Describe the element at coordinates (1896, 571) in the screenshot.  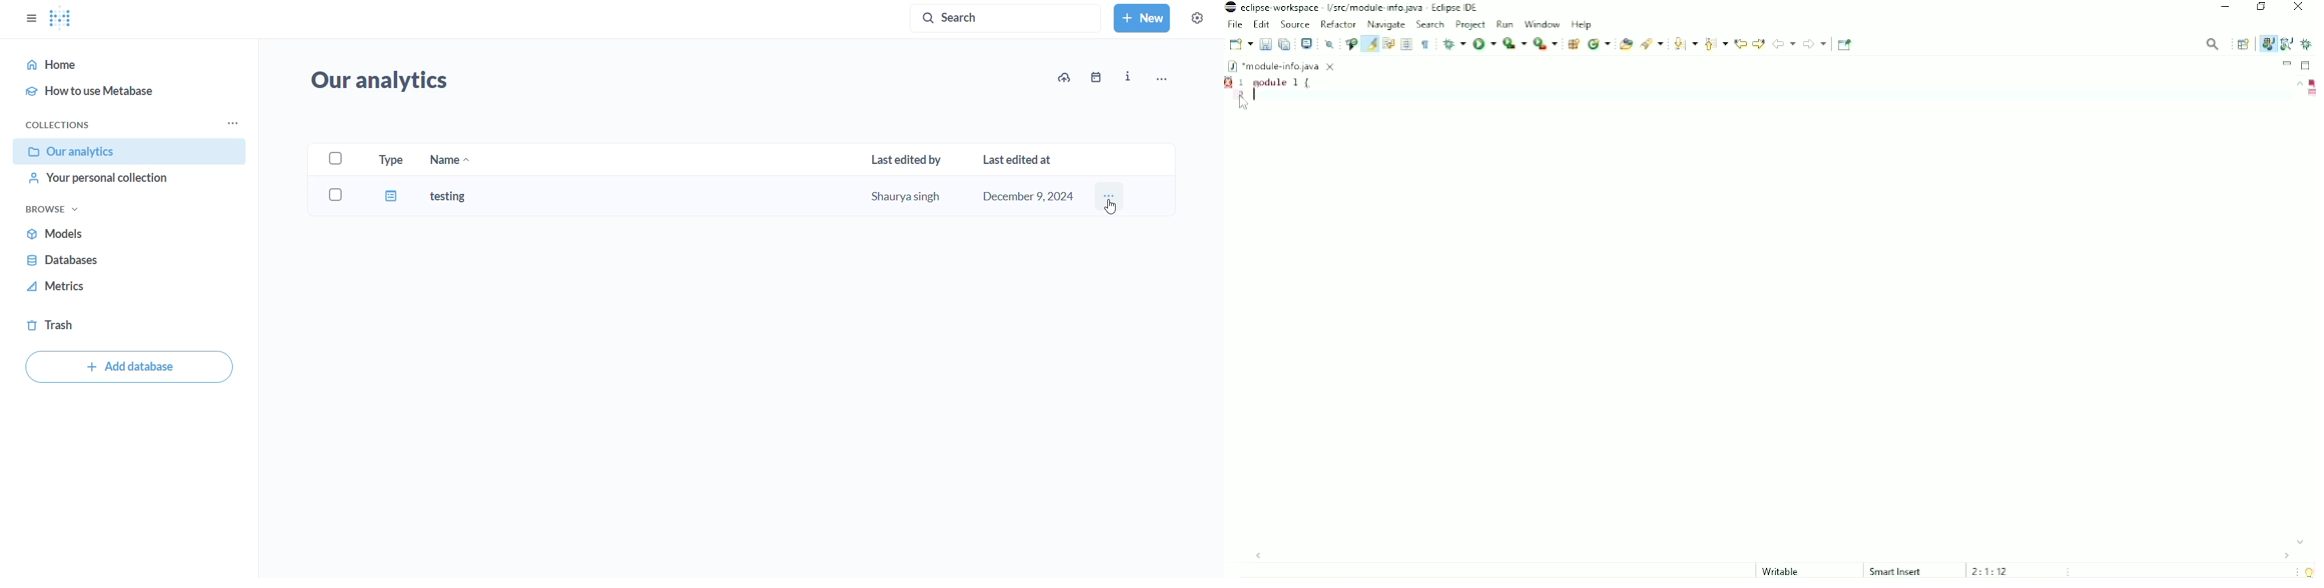
I see `Smart Insert` at that location.